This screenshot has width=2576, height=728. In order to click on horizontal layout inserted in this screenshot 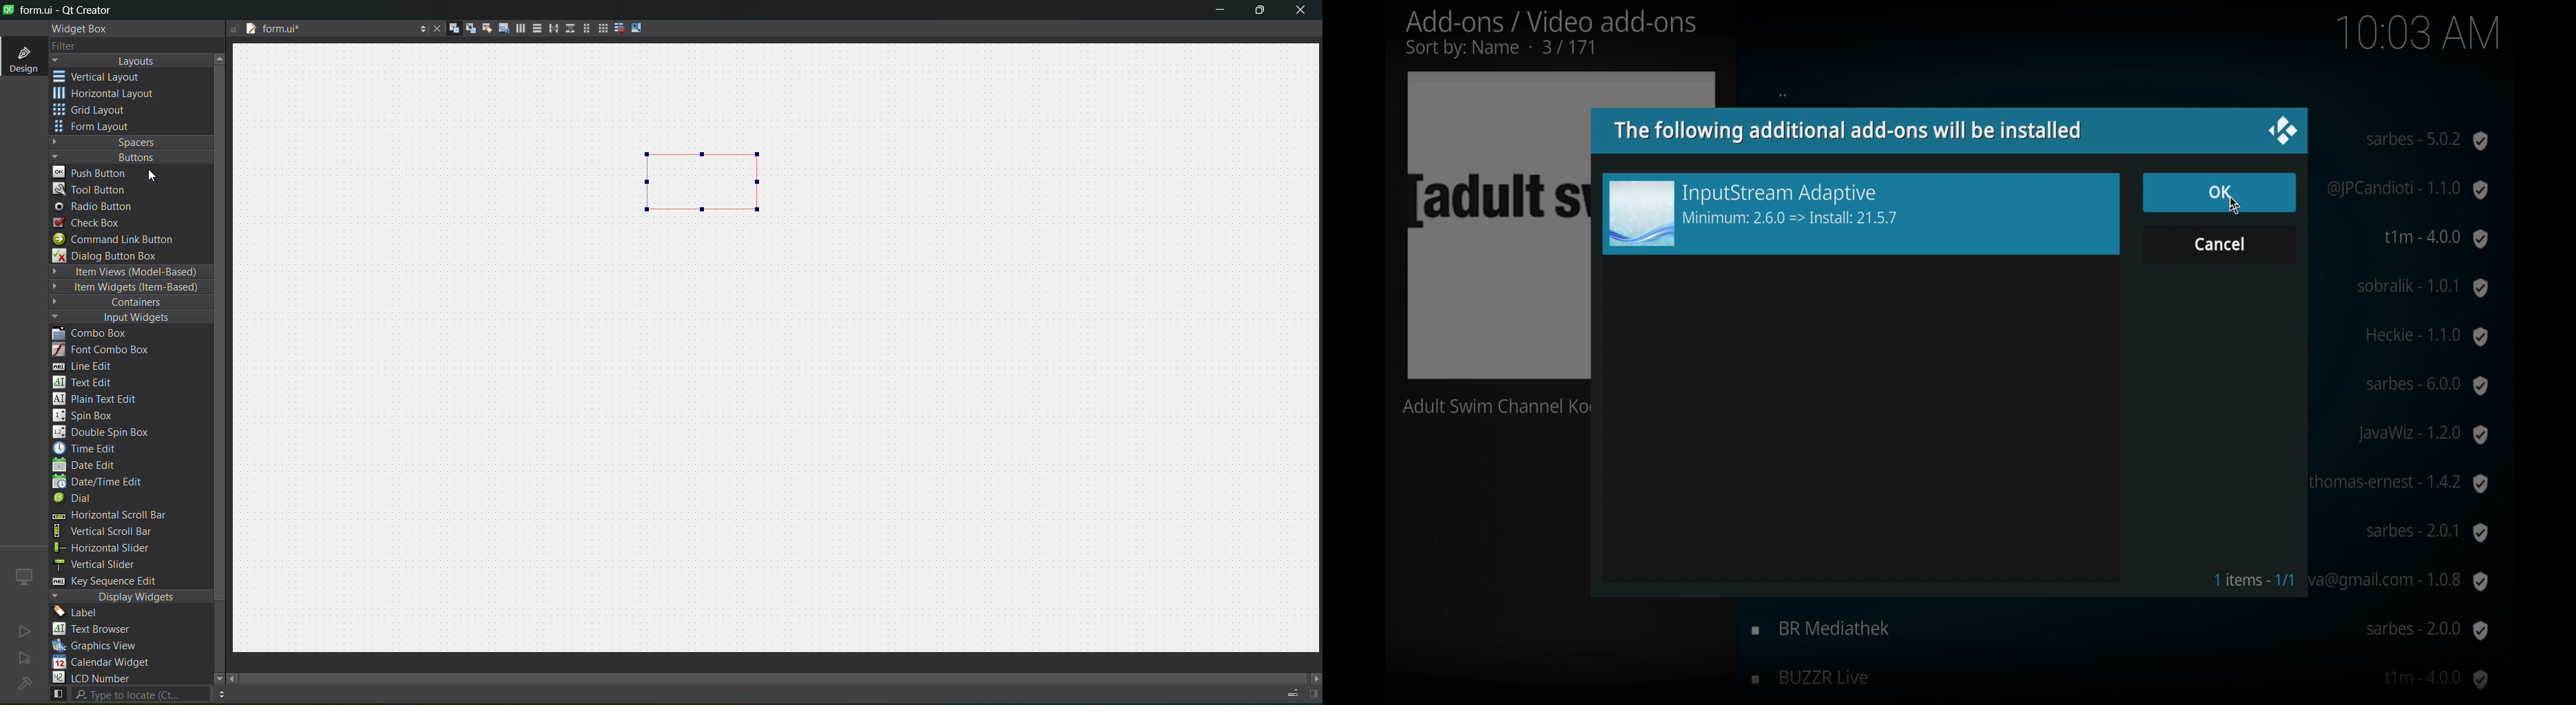, I will do `click(706, 181)`.